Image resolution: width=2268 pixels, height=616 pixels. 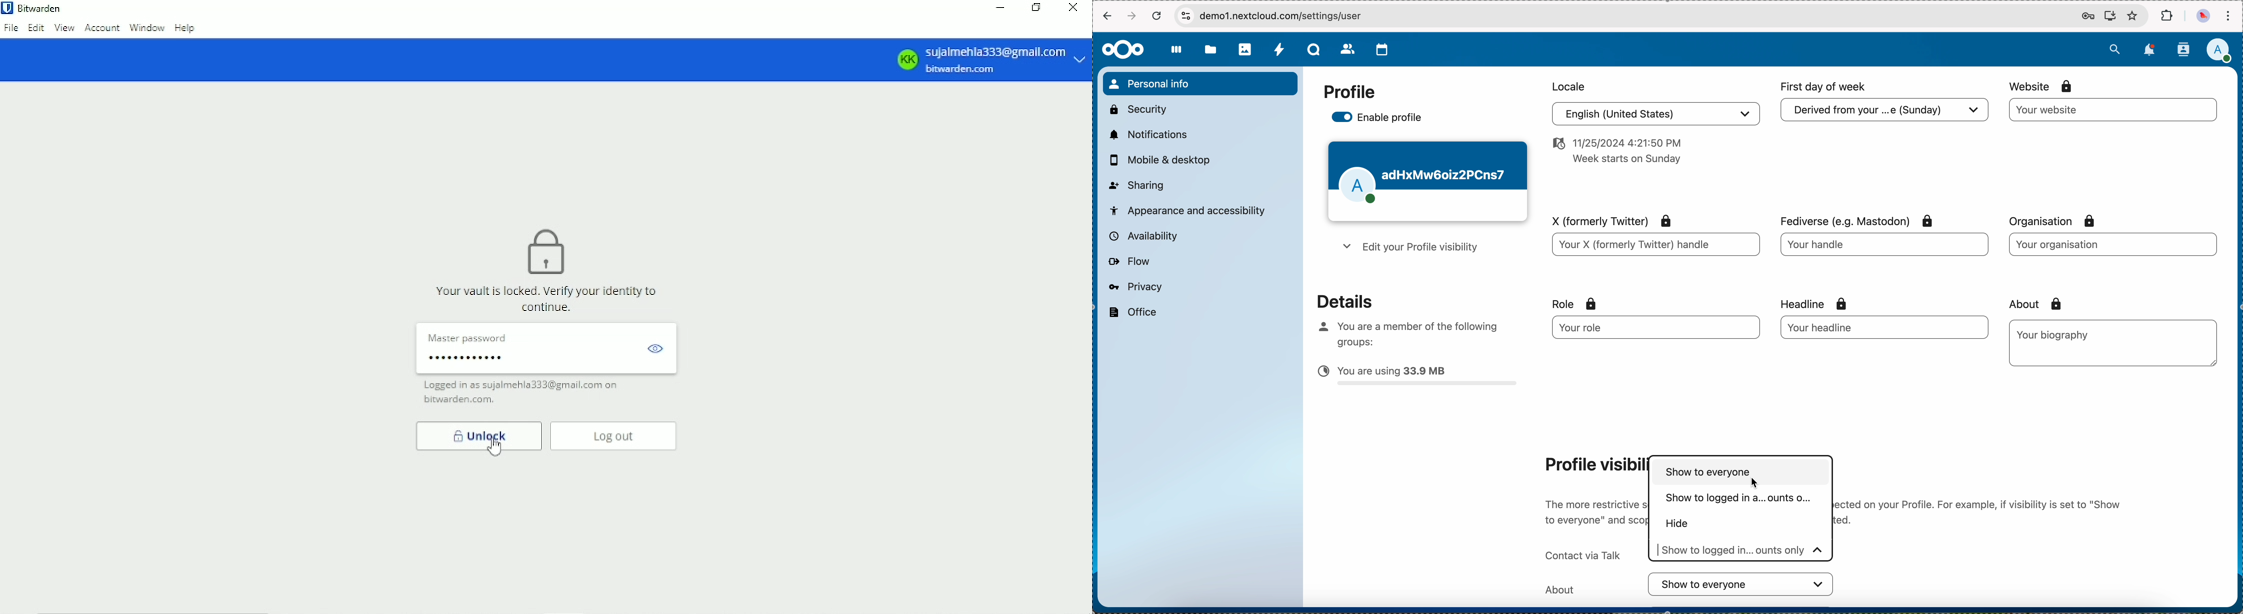 I want to click on you are member of the following groups, so click(x=1404, y=332).